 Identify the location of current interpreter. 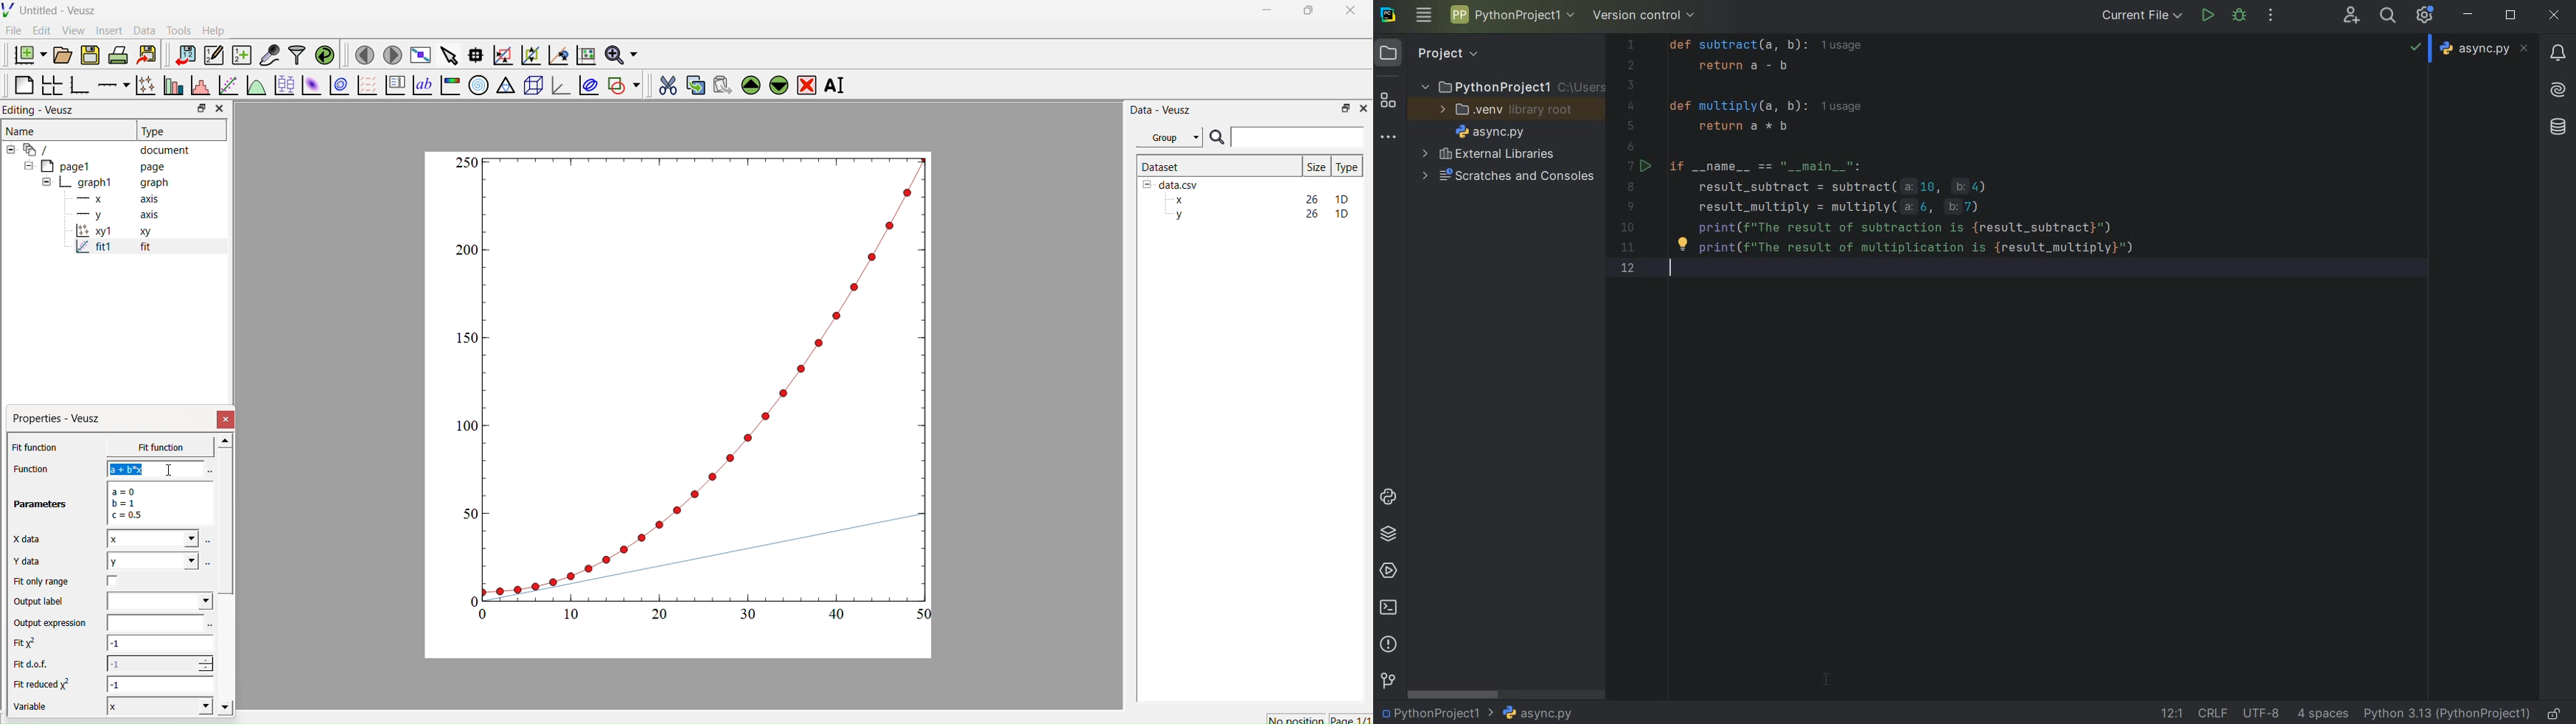
(2448, 713).